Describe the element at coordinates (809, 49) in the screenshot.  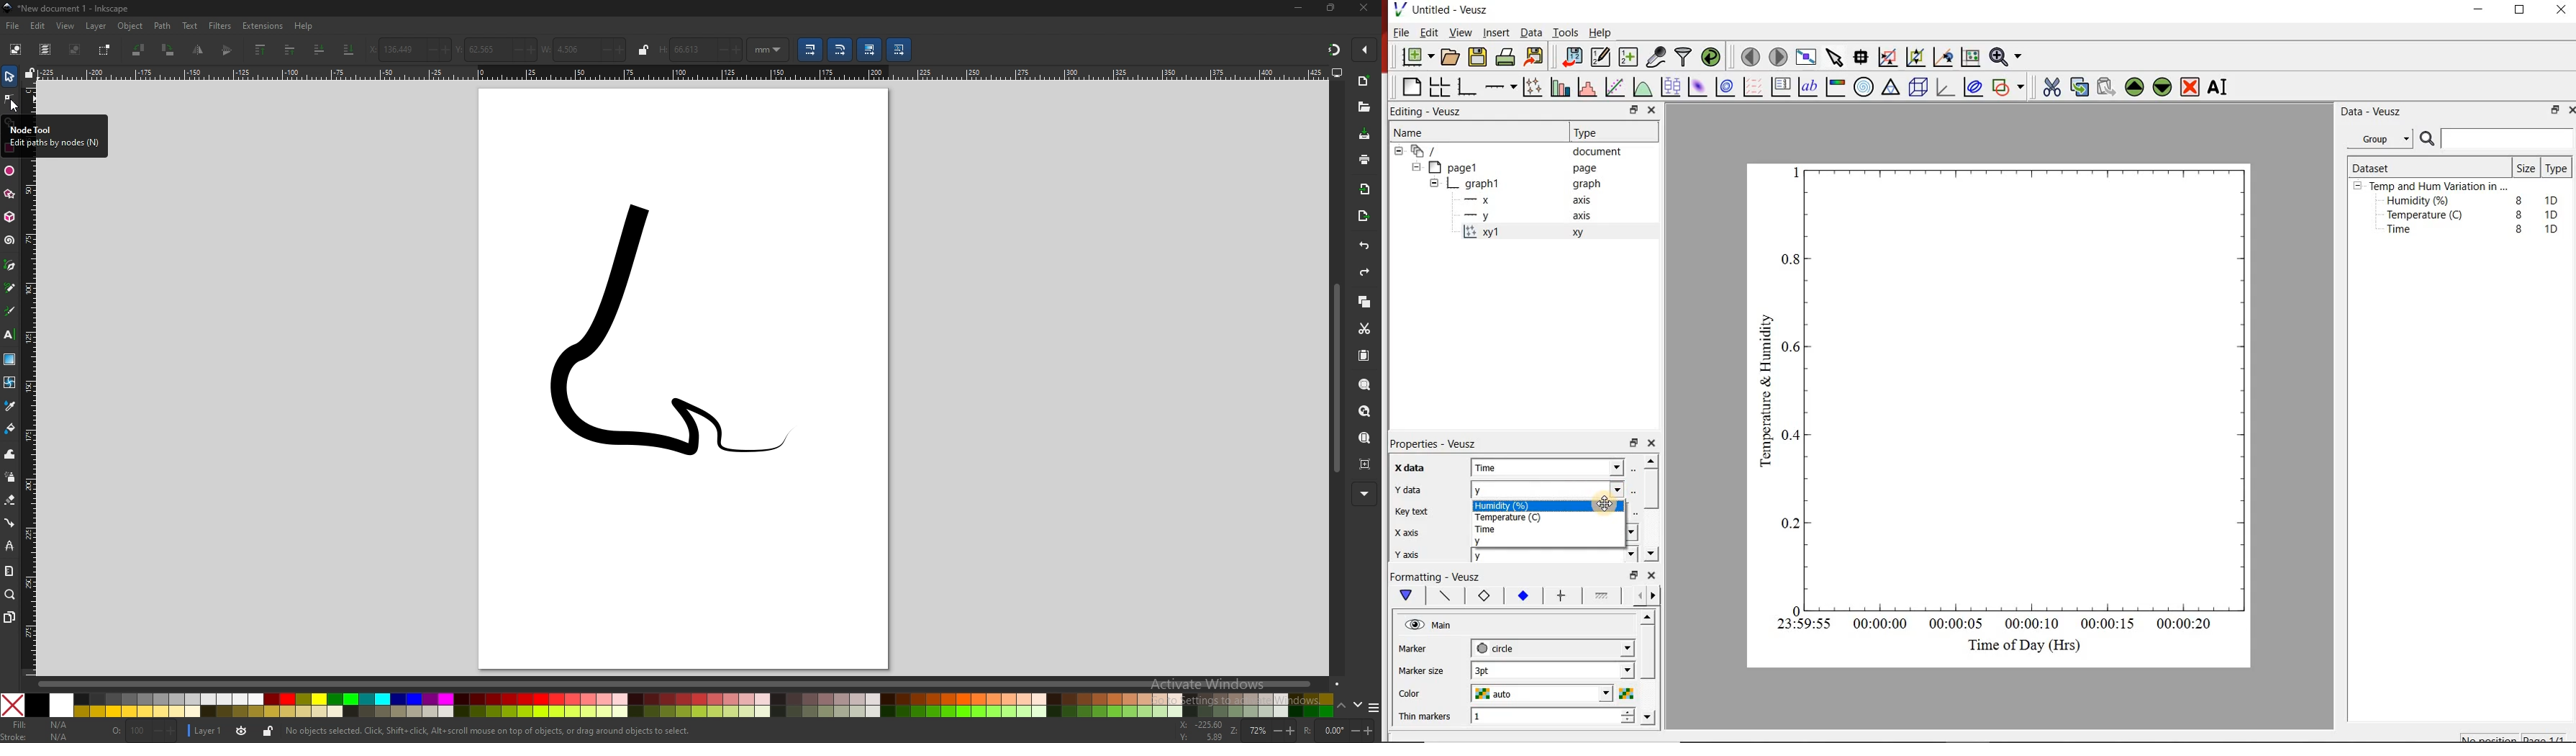
I see `scale stroke width` at that location.